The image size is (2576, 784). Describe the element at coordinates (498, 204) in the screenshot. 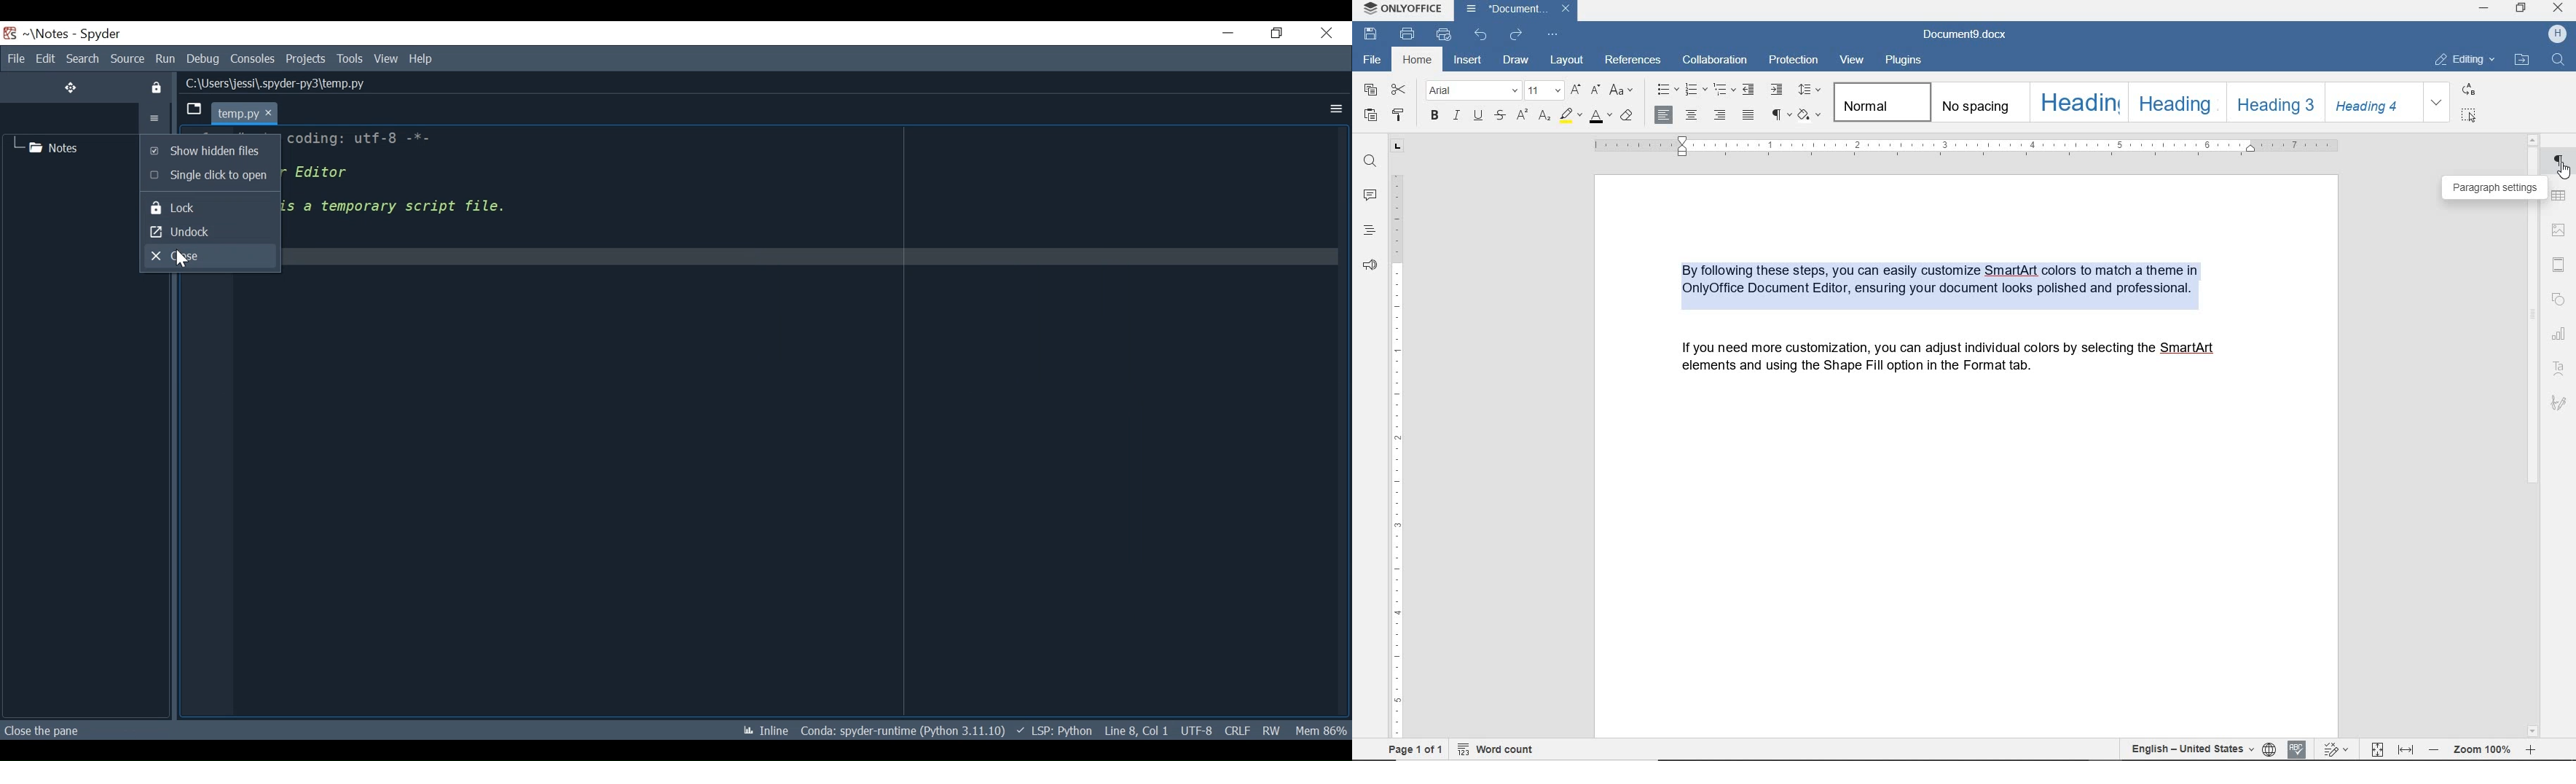

I see `# -*- coding: utf-8 -*-

Spyder Editor

This is a temporary script file.
p` at that location.